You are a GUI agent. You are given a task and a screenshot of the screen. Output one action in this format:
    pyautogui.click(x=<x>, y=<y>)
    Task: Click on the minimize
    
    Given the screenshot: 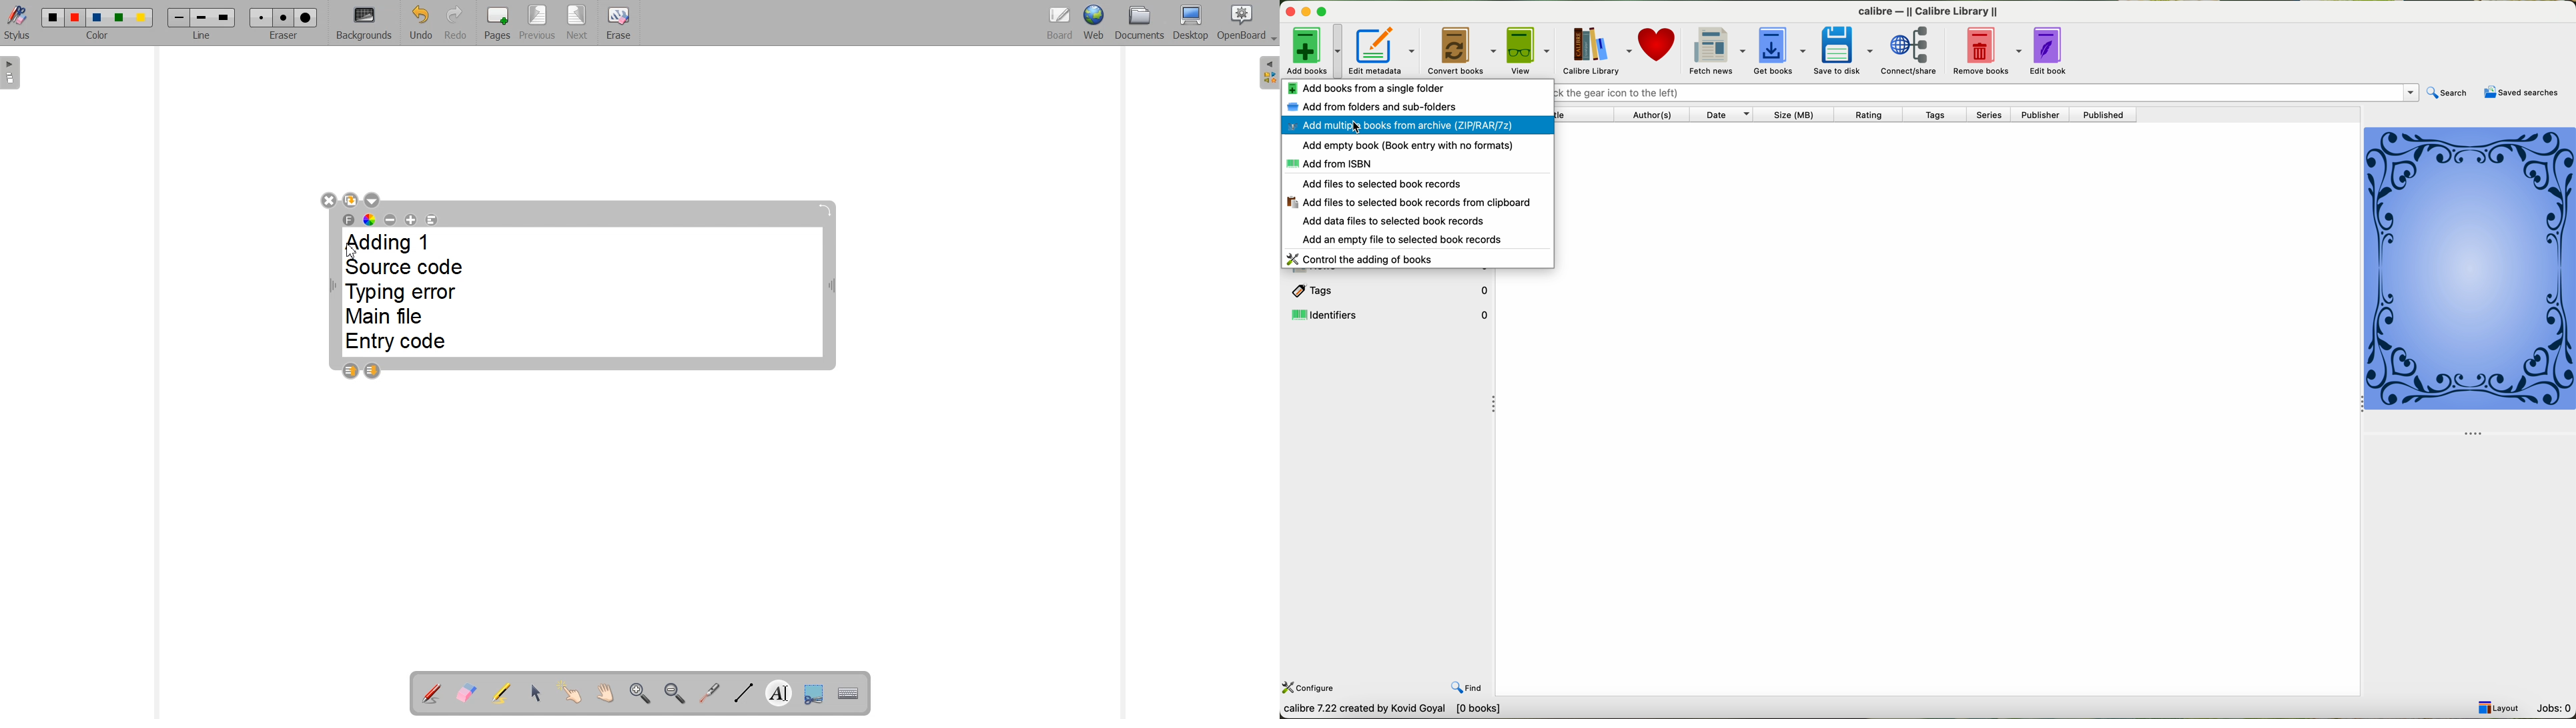 What is the action you would take?
    pyautogui.click(x=1304, y=12)
    